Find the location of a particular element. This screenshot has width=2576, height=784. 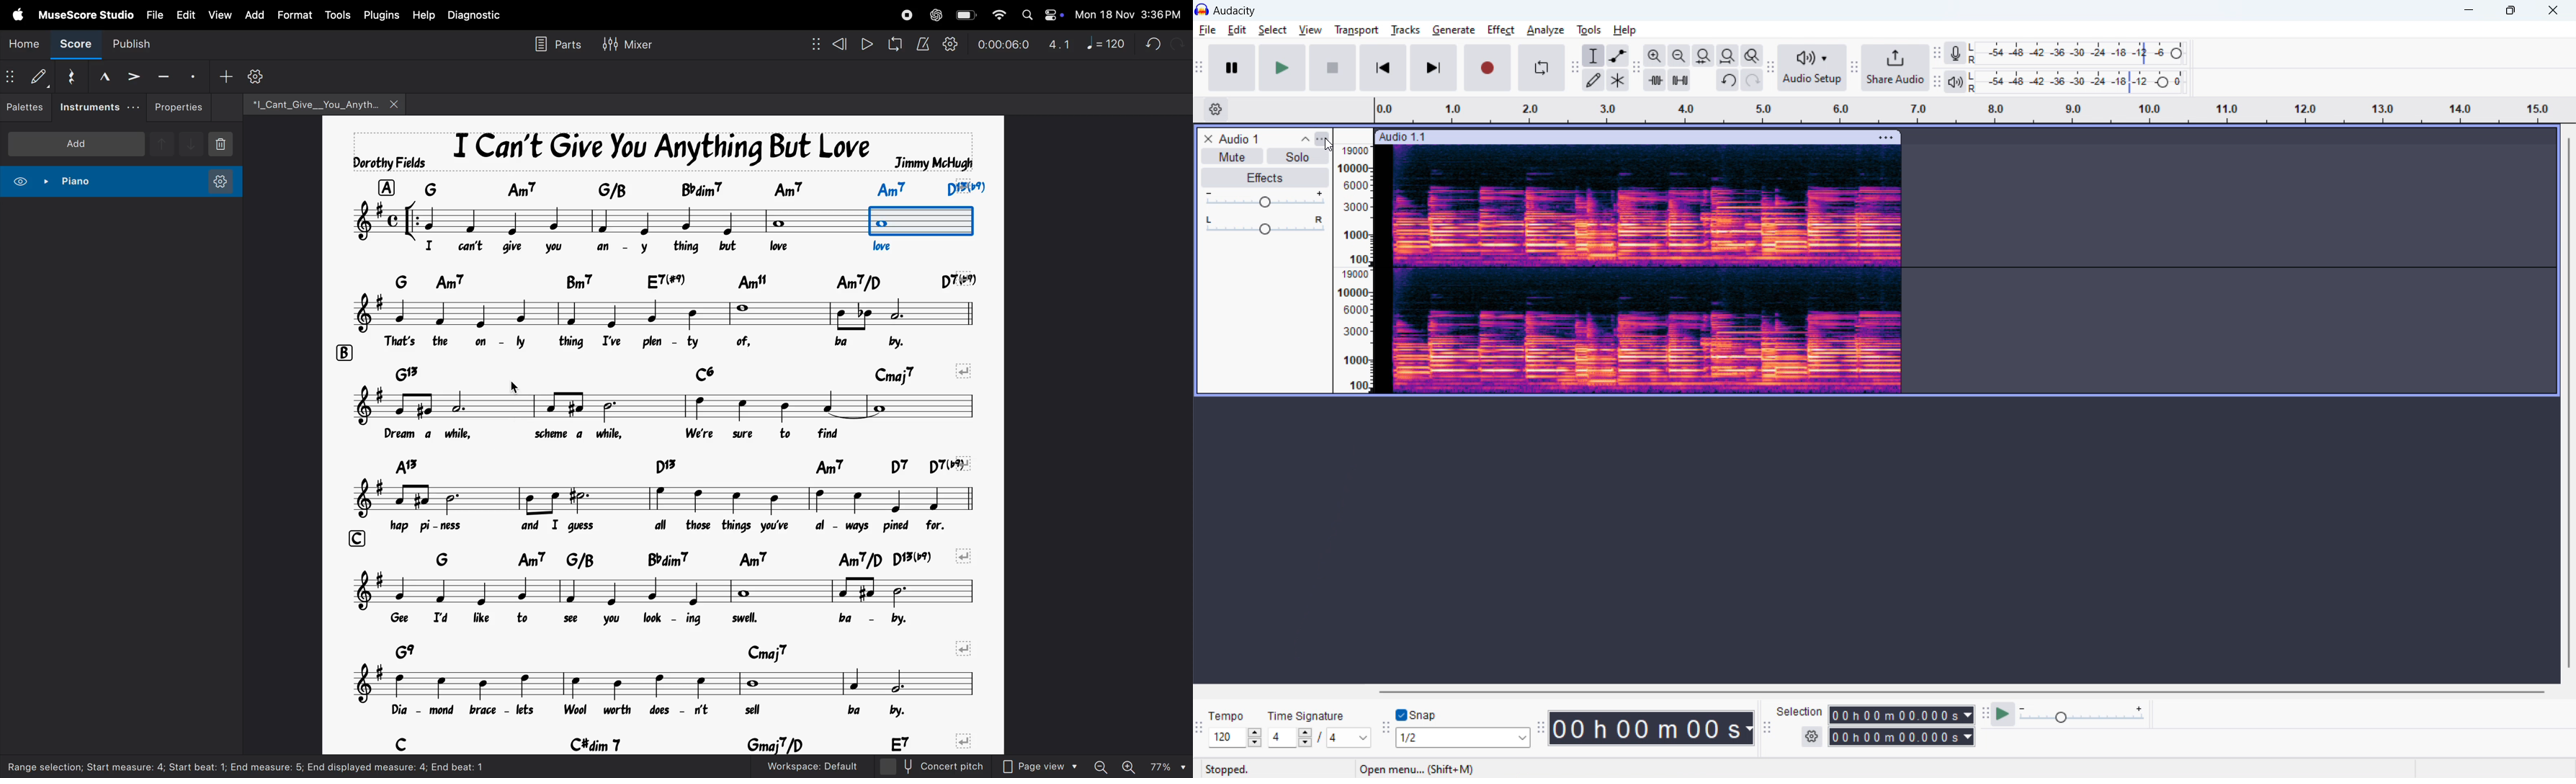

timeline settings is located at coordinates (1215, 109).